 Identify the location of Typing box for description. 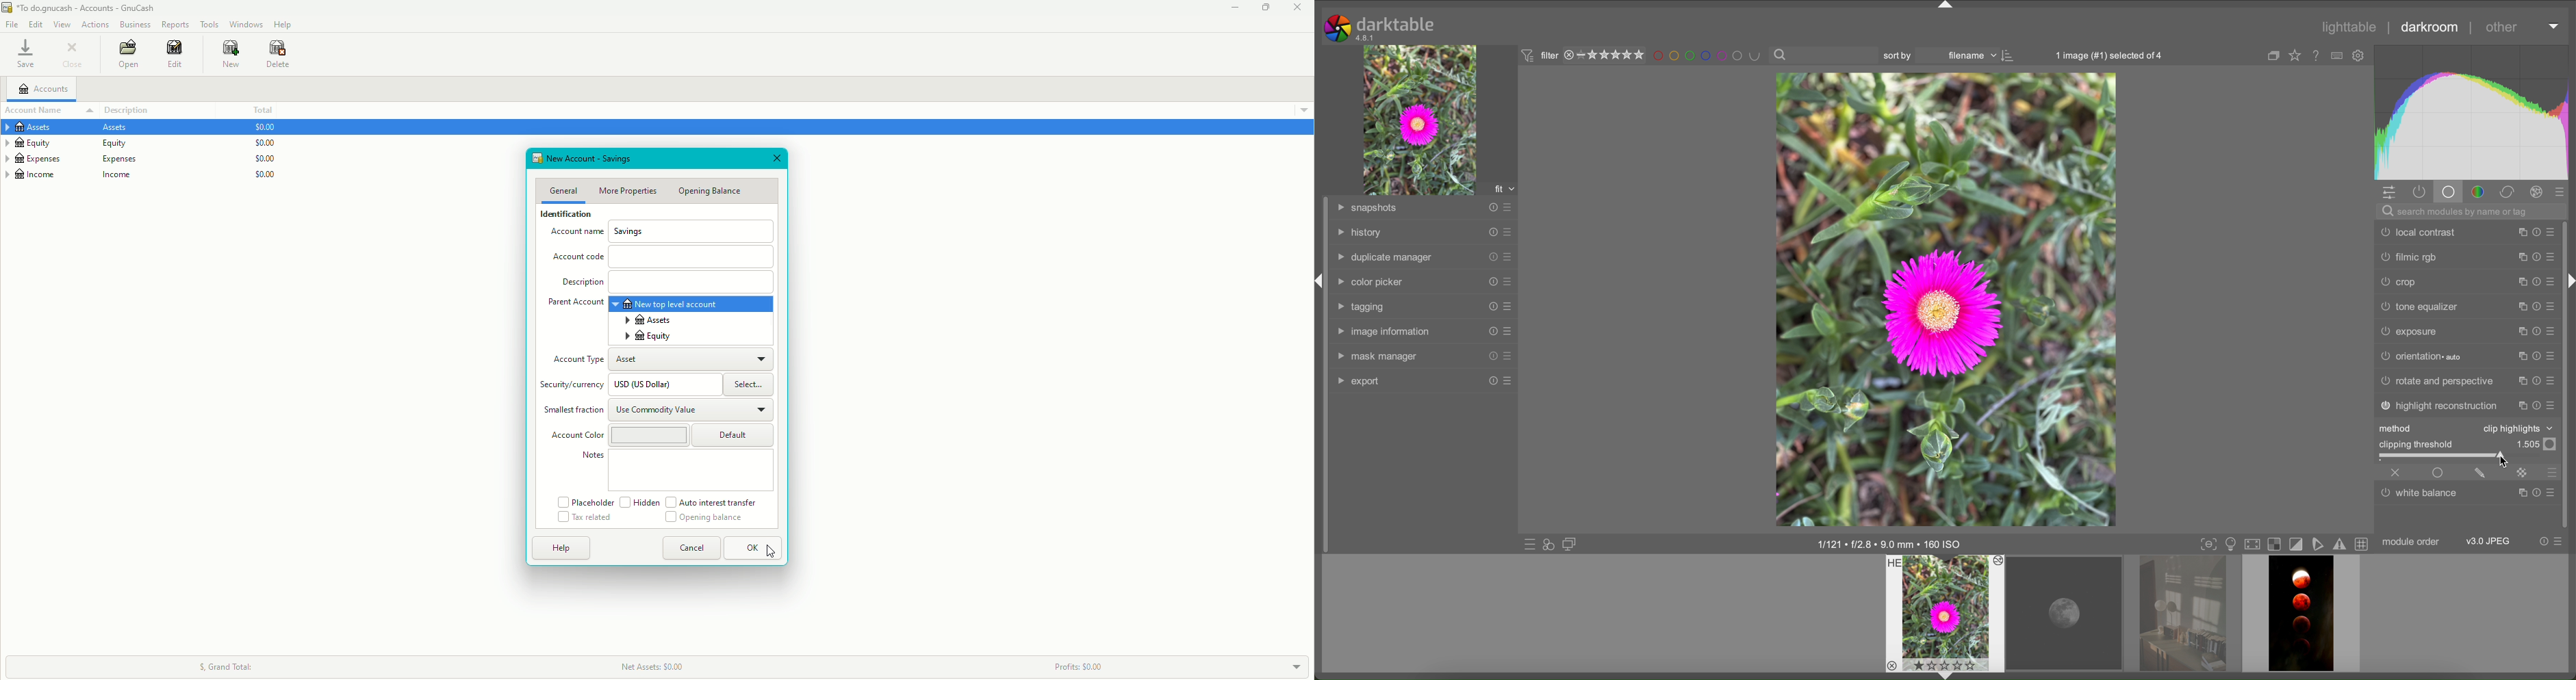
(691, 283).